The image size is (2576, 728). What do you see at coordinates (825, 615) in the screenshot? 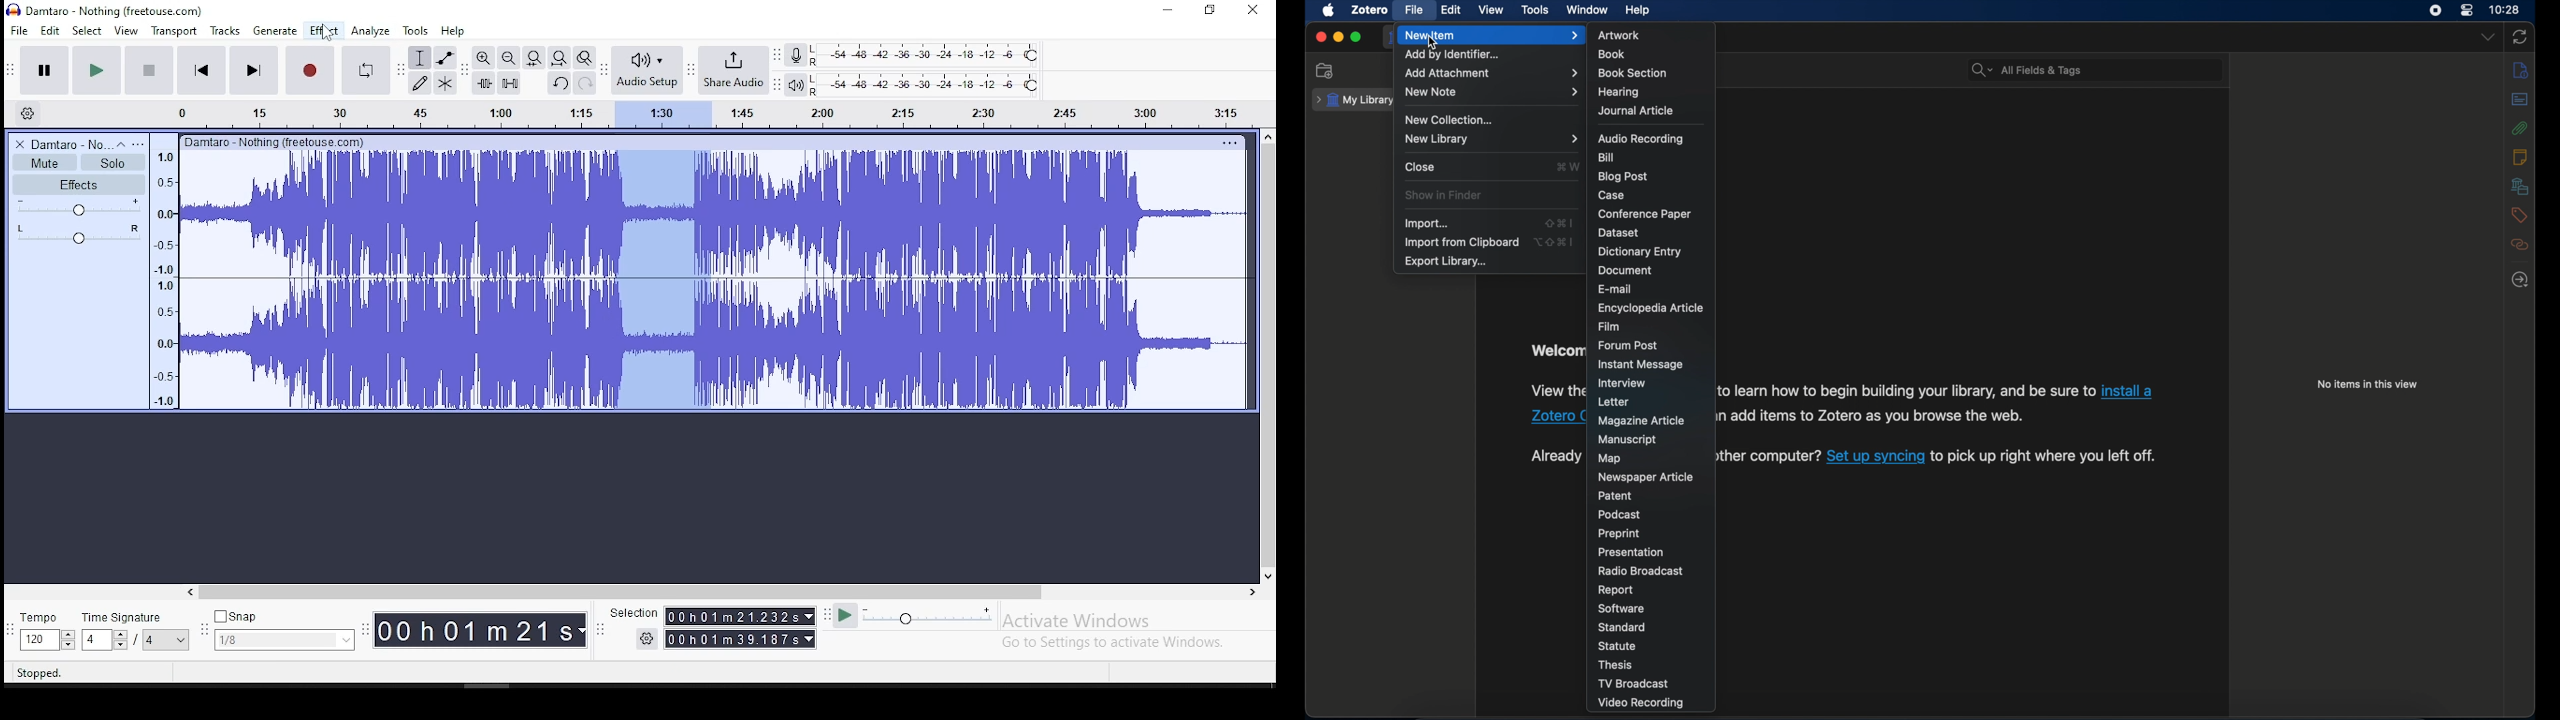
I see `` at bounding box center [825, 615].